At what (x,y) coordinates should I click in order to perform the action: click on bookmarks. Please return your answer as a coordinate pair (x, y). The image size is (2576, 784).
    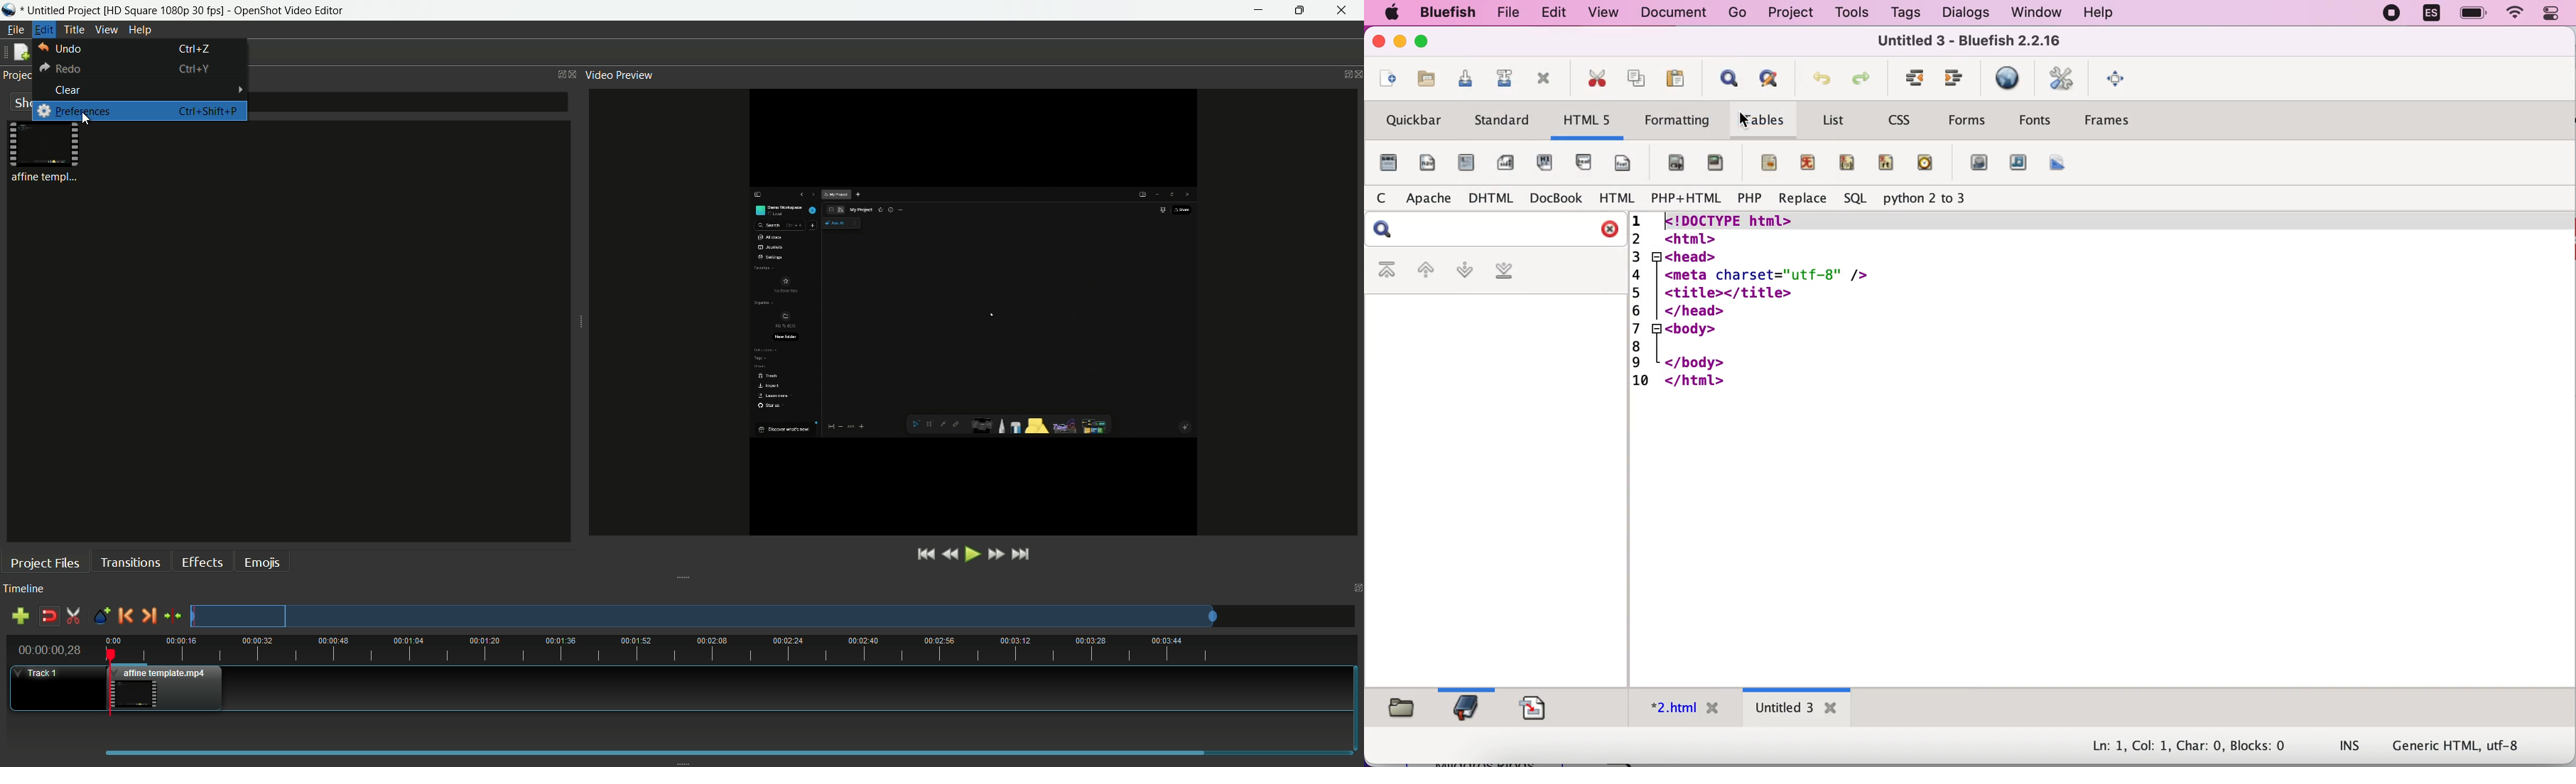
    Looking at the image, I should click on (1468, 707).